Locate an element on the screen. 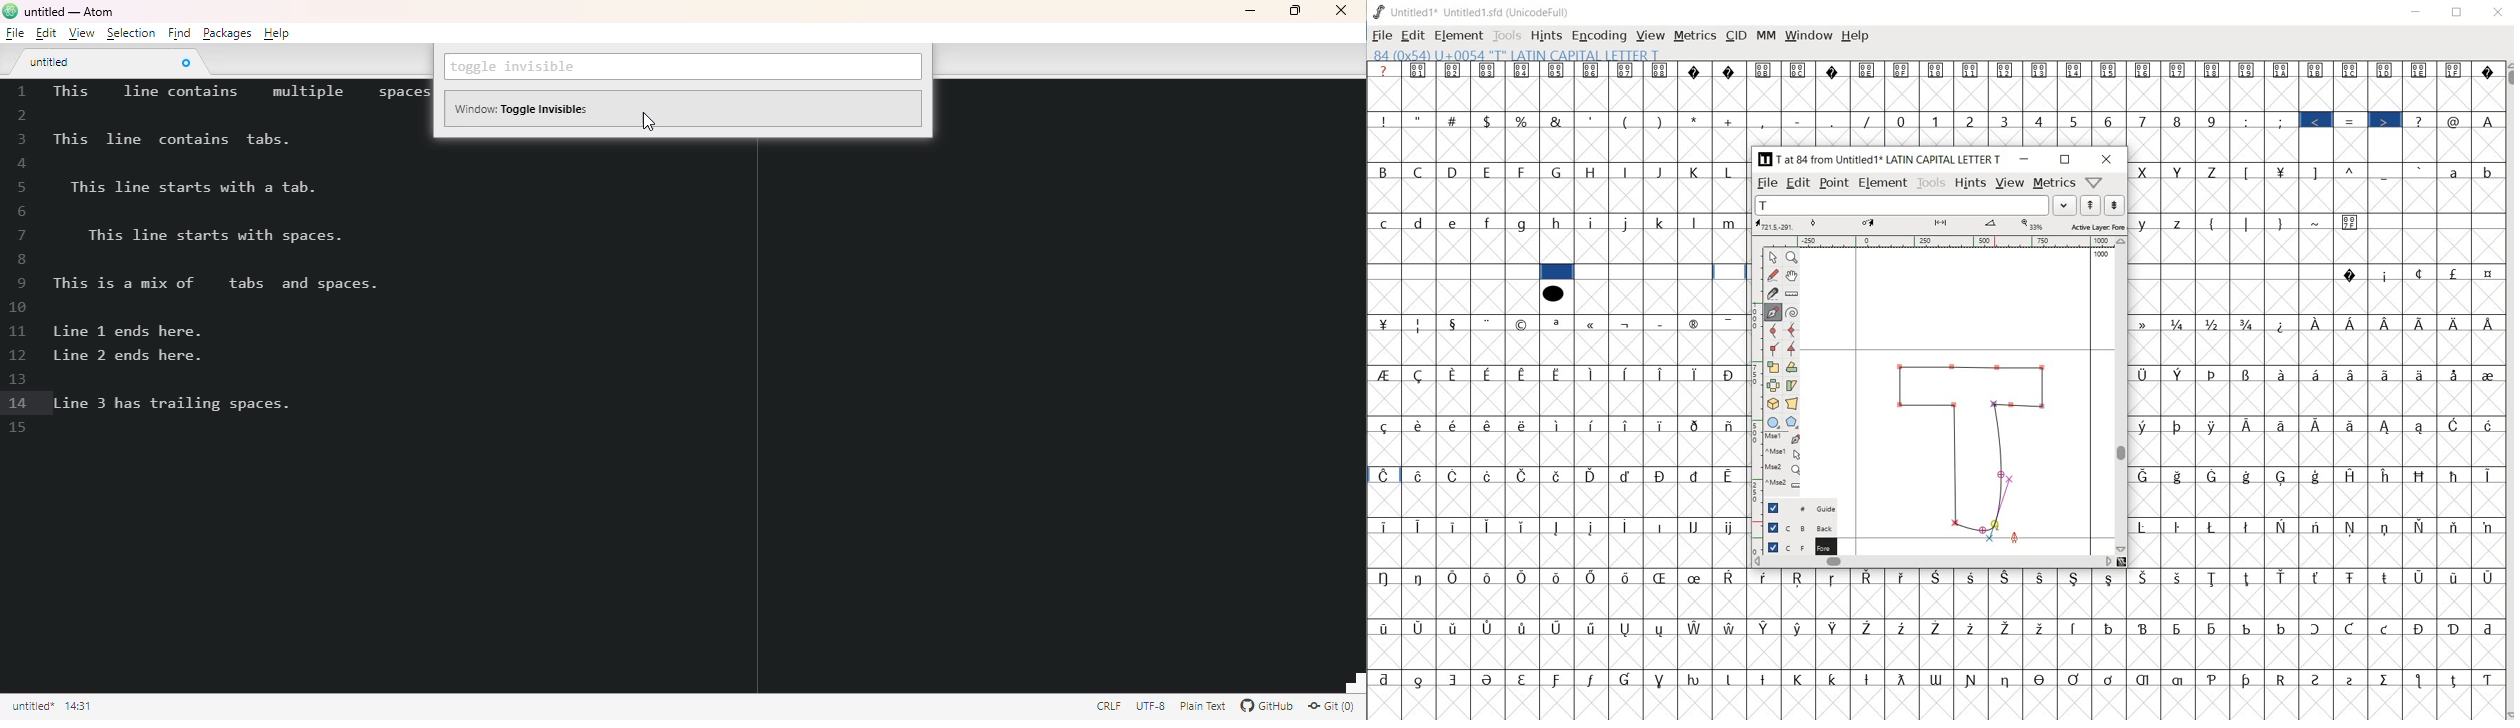 This screenshot has width=2520, height=728. encoding is located at coordinates (1598, 37).